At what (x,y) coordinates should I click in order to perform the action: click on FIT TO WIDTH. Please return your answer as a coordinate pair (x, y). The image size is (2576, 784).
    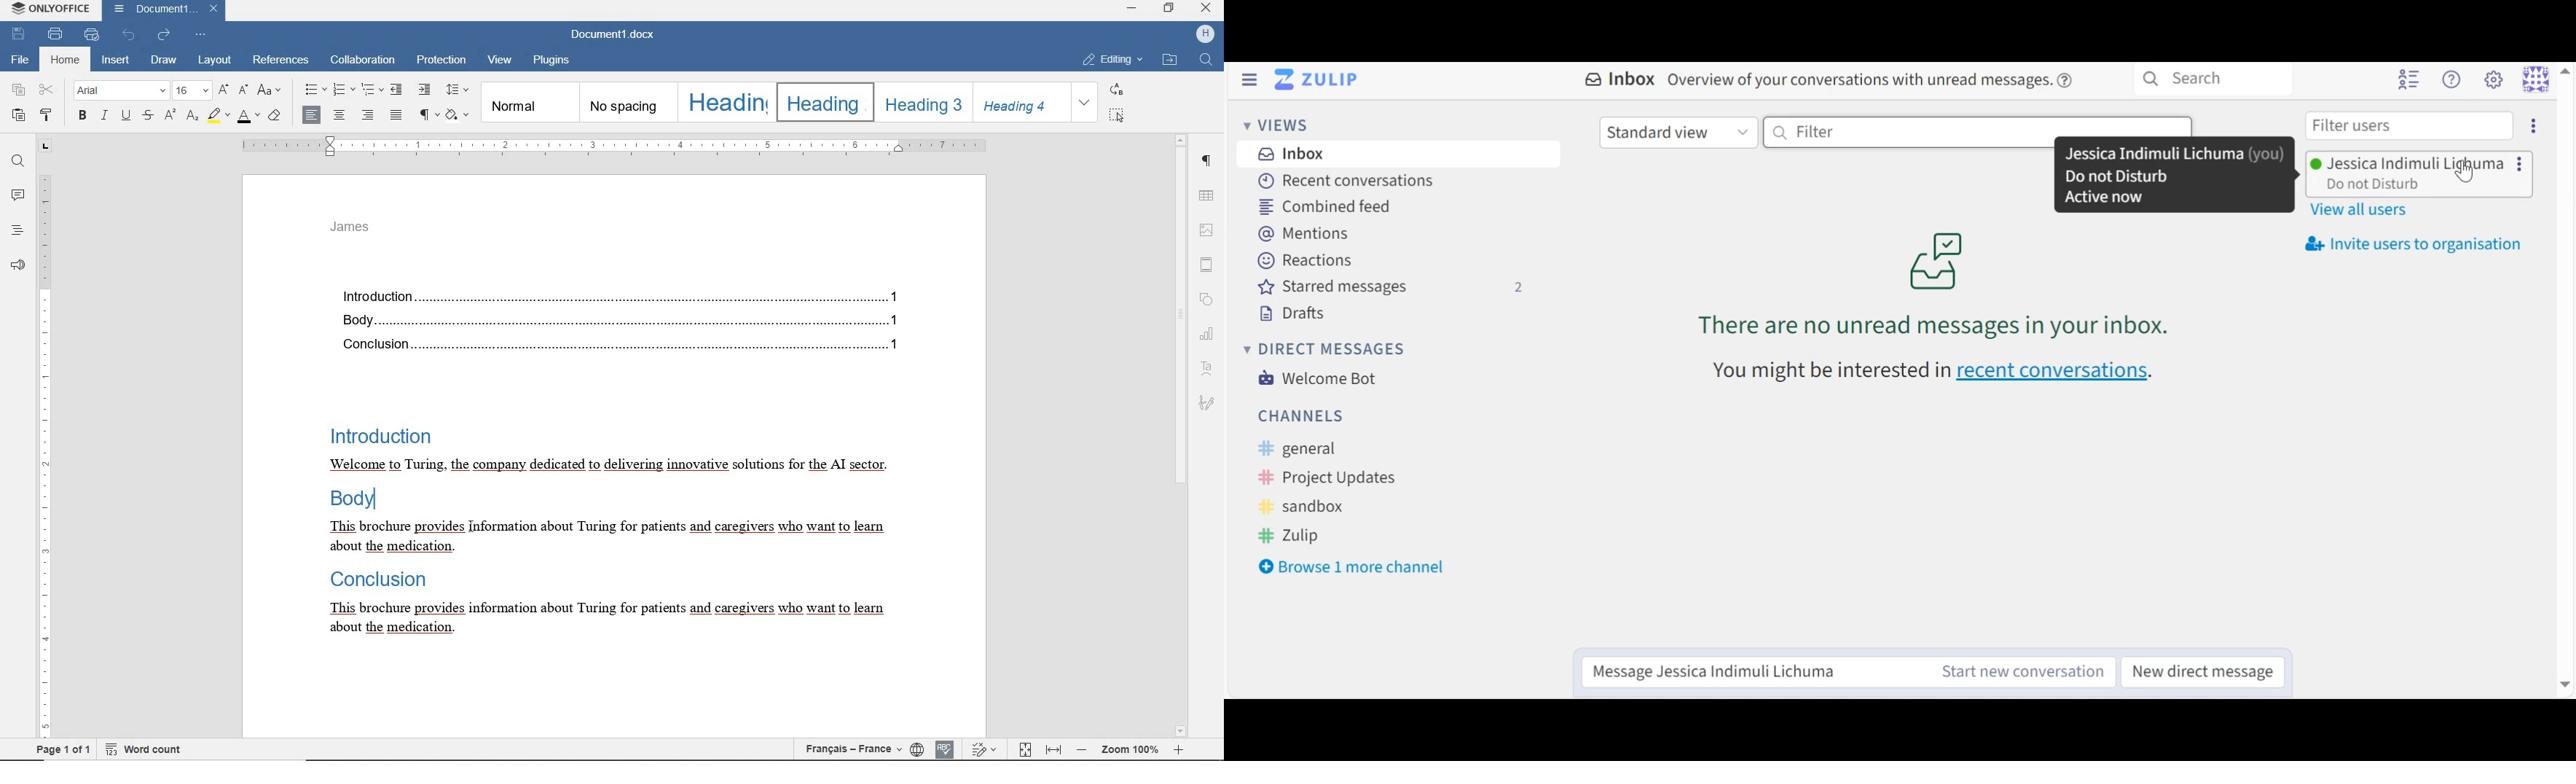
    Looking at the image, I should click on (1053, 749).